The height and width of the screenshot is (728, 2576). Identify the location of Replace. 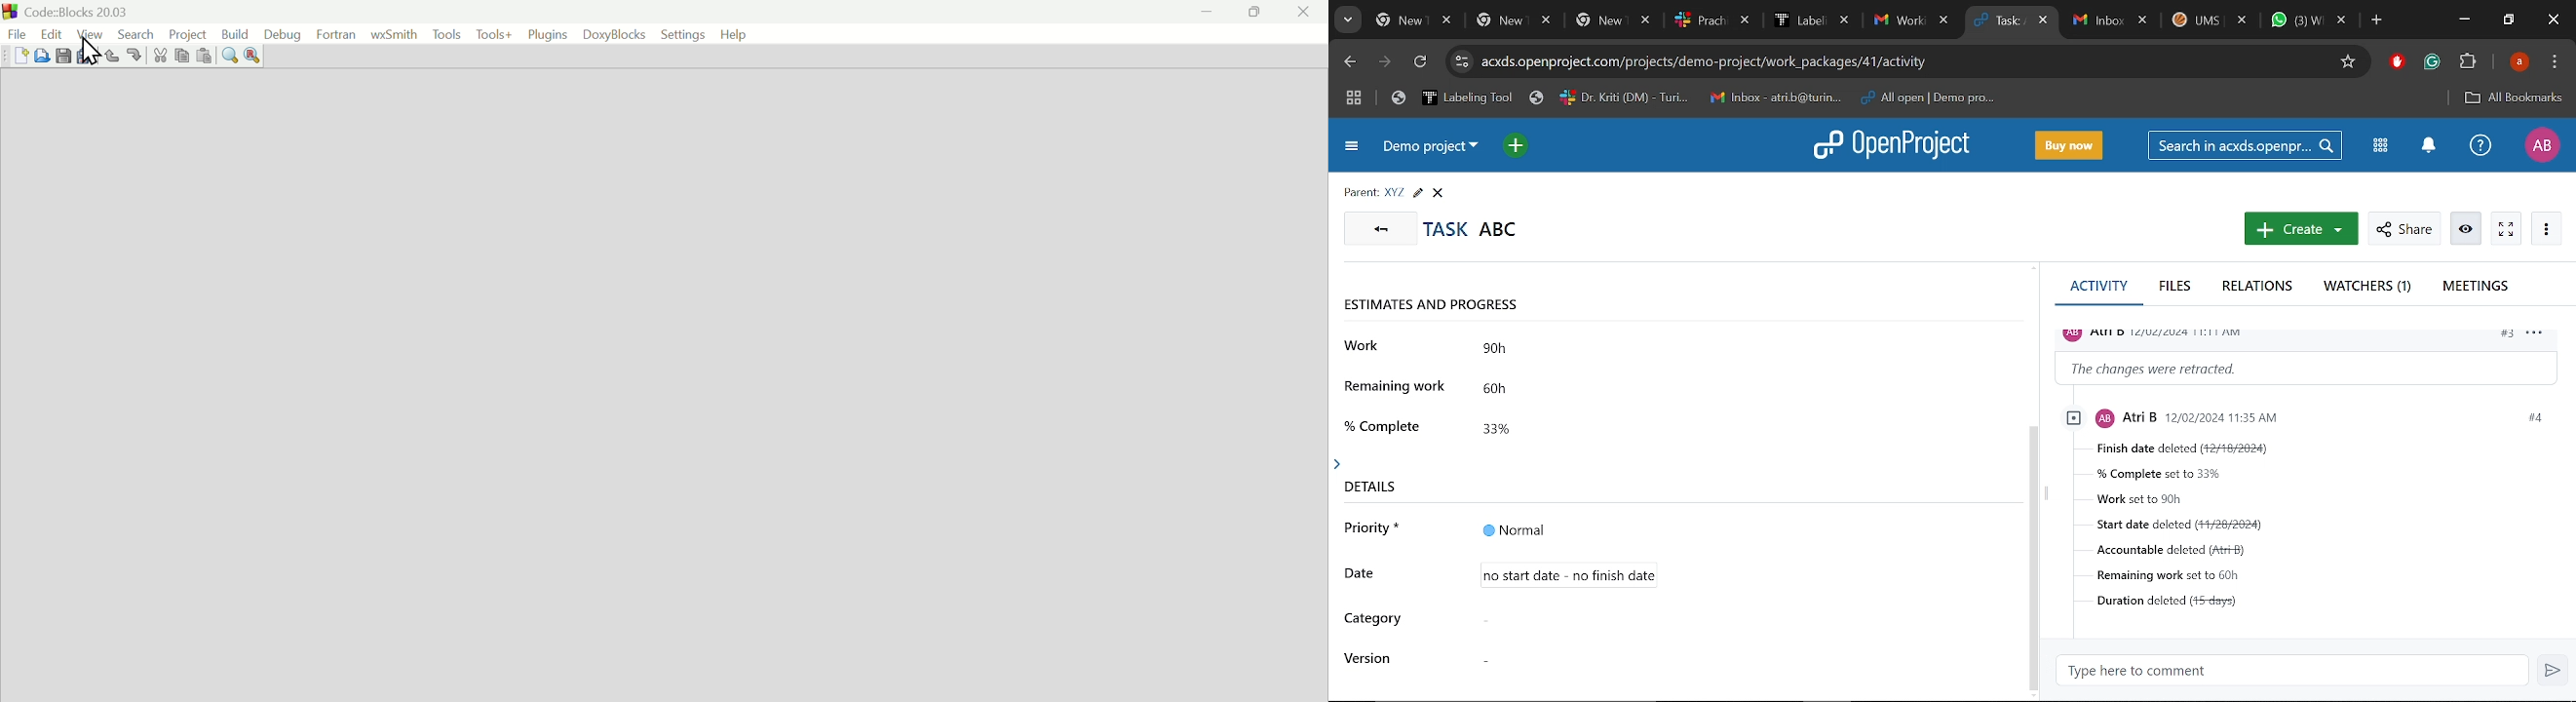
(253, 57).